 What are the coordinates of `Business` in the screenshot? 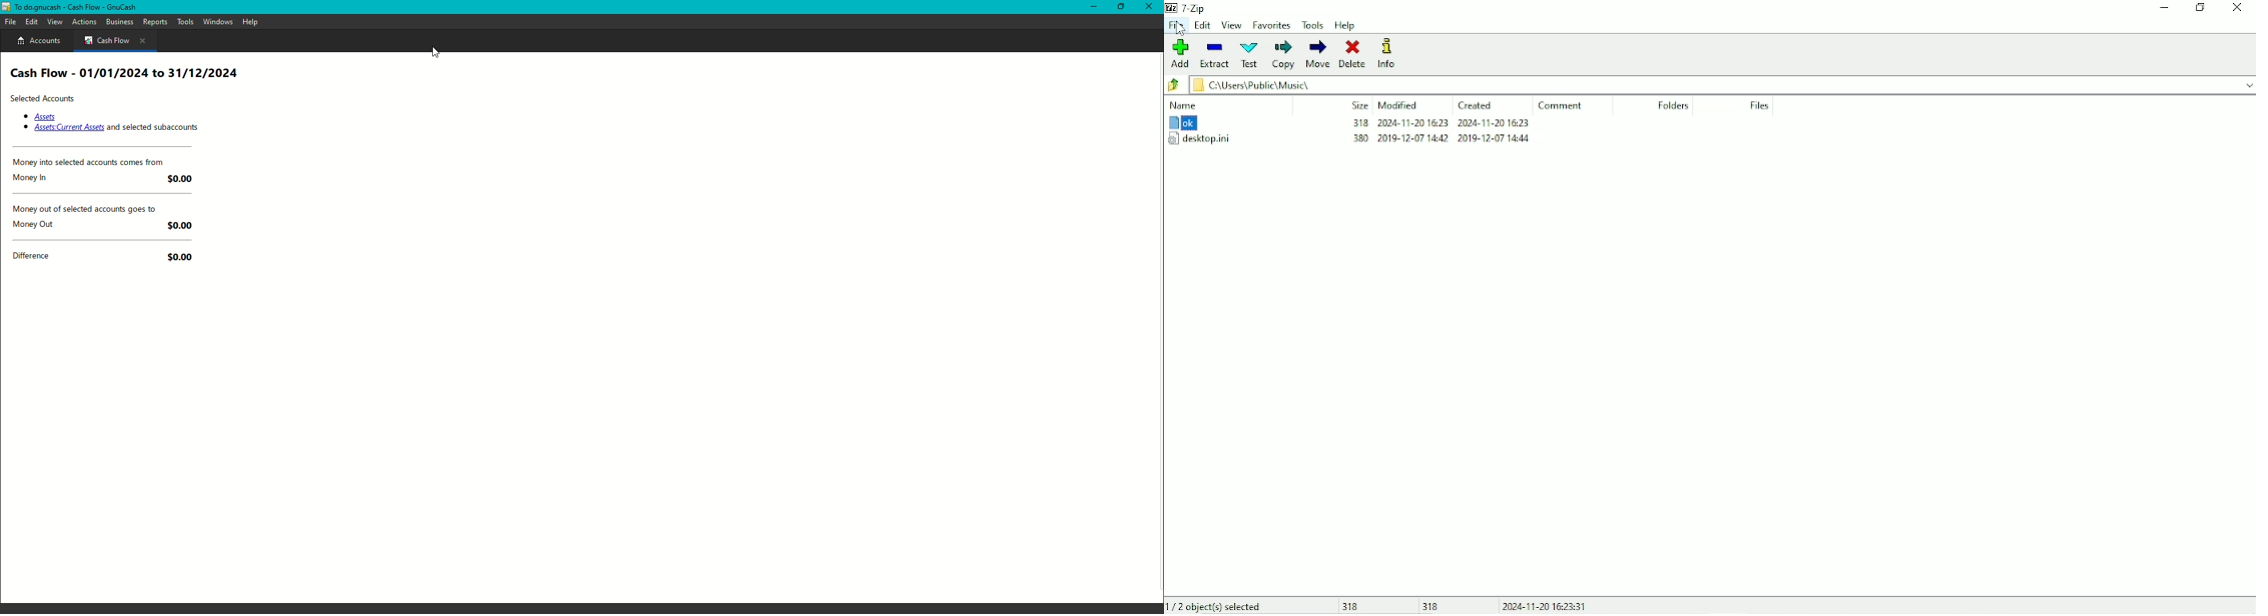 It's located at (120, 21).